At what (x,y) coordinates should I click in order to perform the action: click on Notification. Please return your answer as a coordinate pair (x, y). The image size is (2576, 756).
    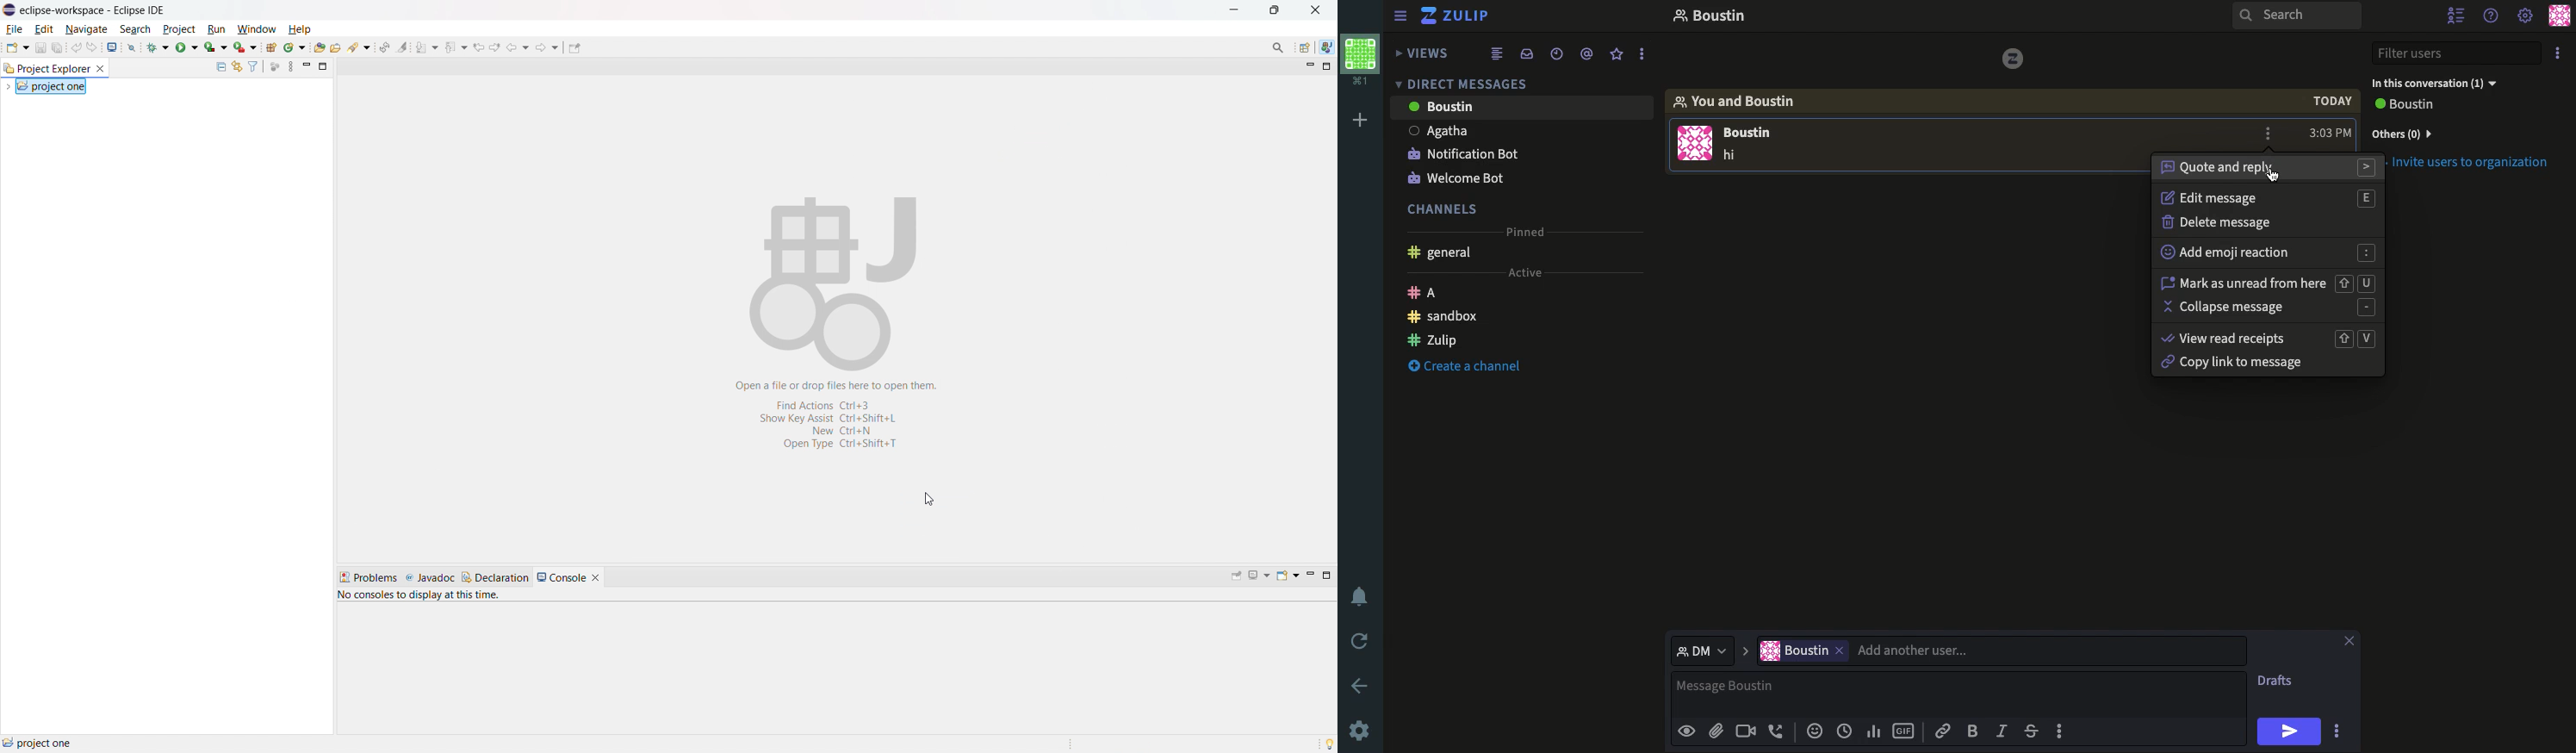
    Looking at the image, I should click on (1360, 597).